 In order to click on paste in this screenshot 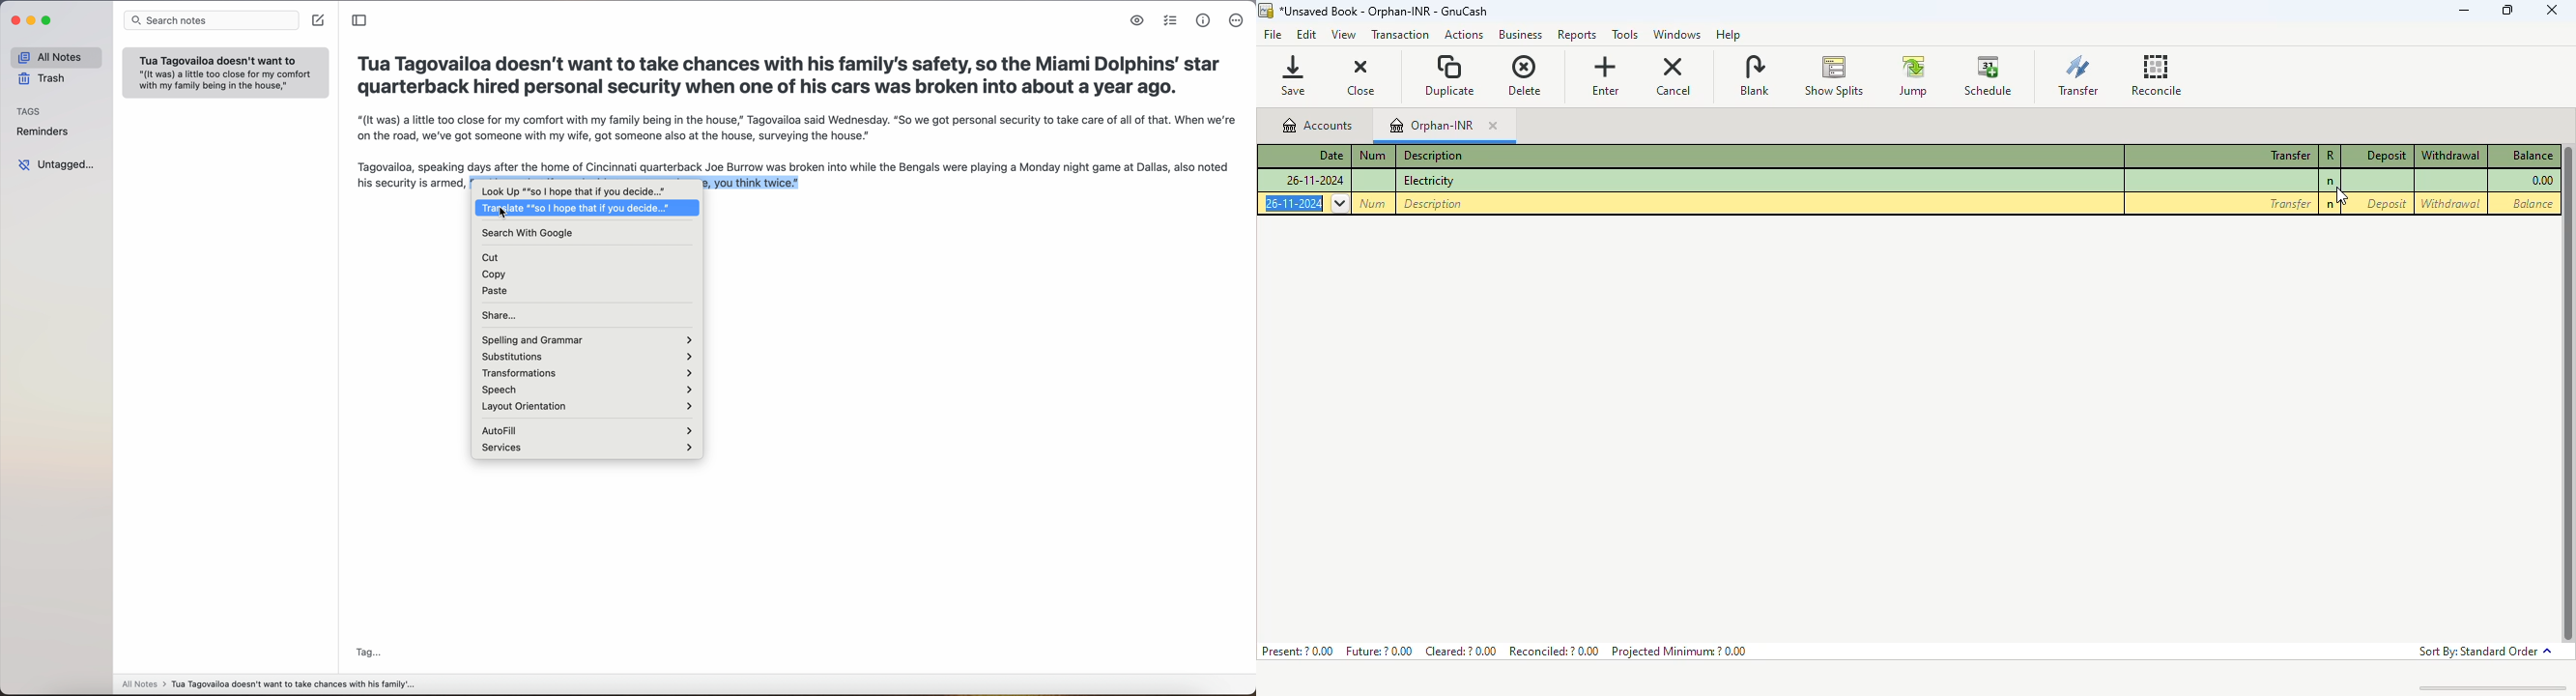, I will do `click(493, 291)`.